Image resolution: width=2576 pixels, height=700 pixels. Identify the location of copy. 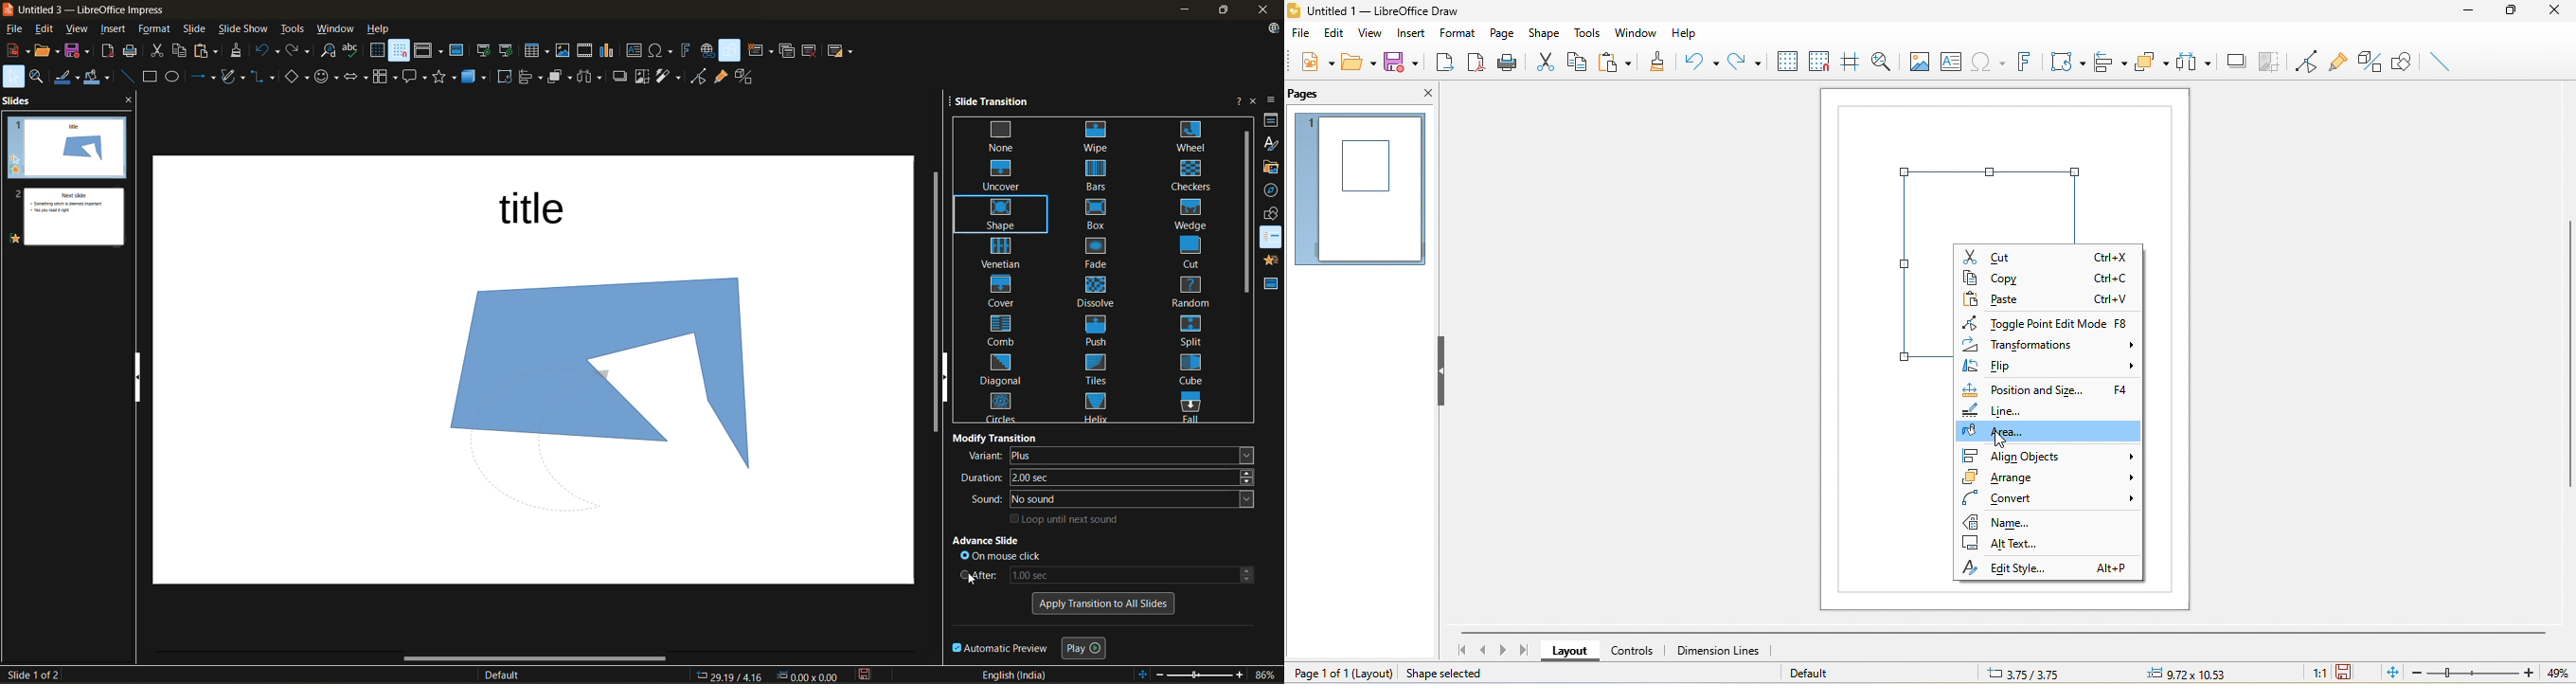
(2053, 278).